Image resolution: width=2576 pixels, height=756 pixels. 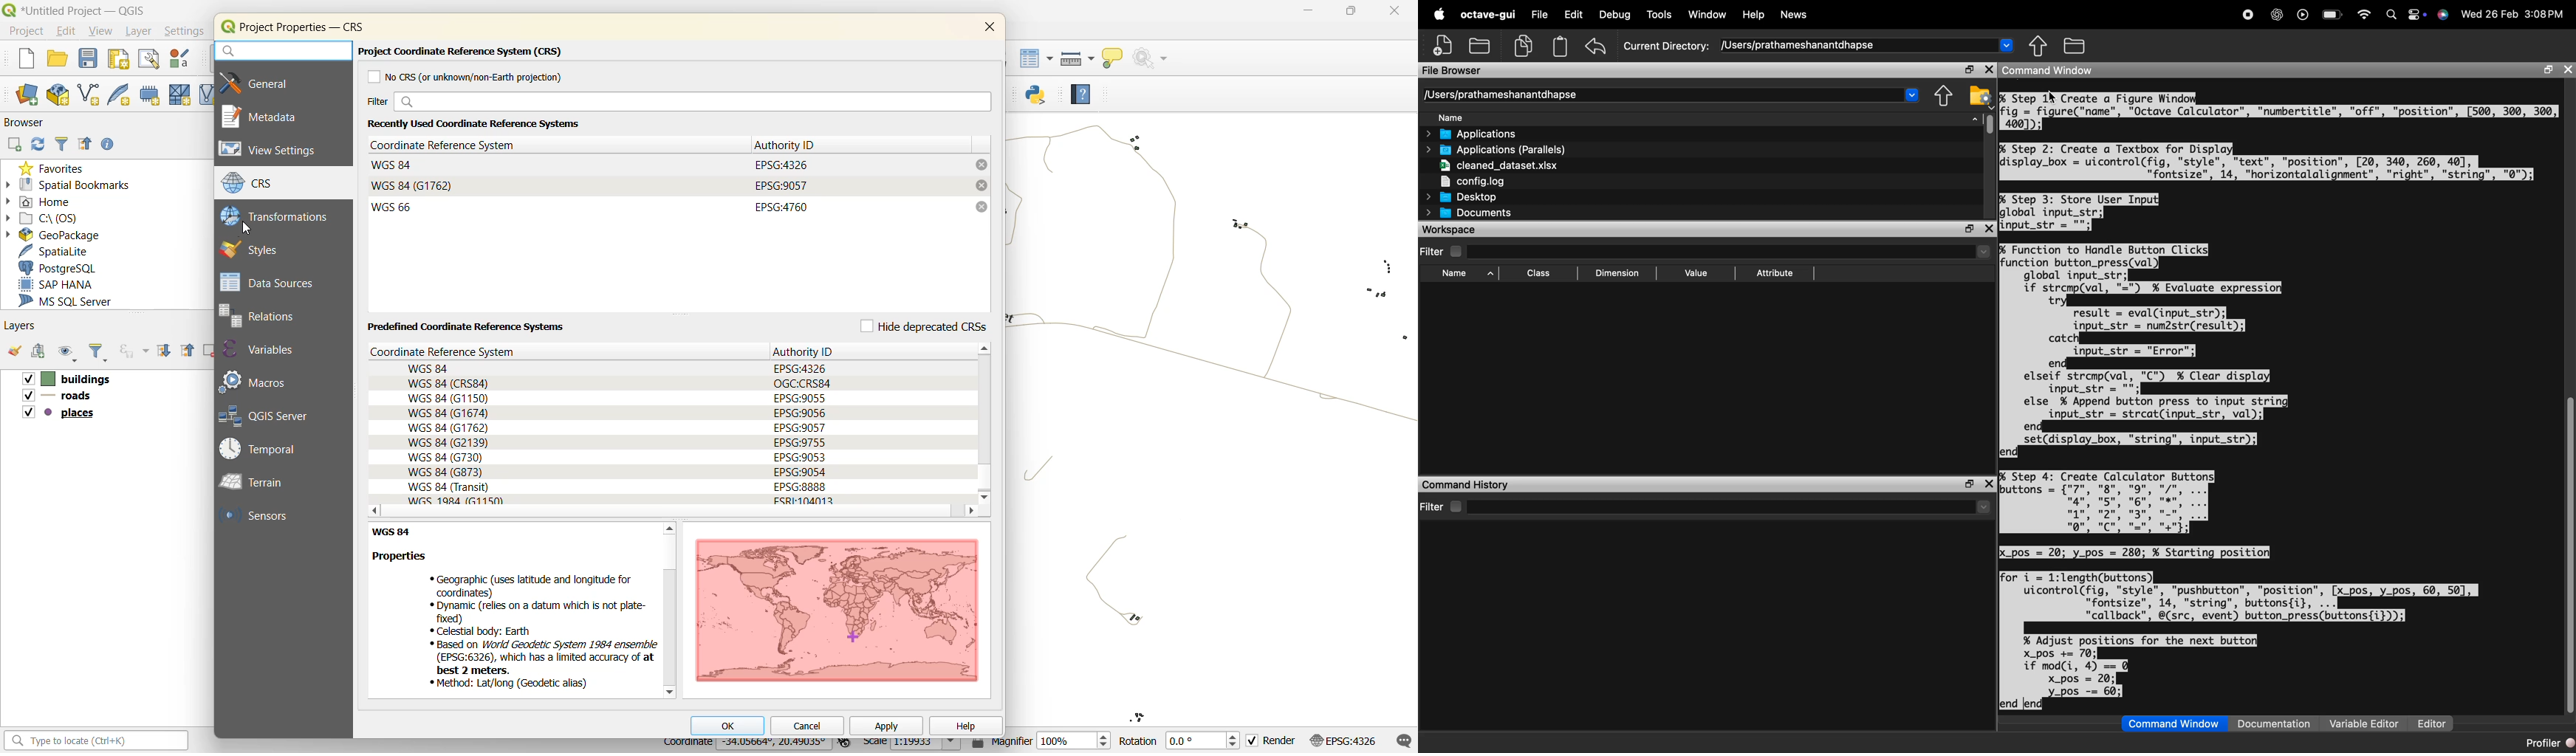 I want to click on print layout, so click(x=120, y=58).